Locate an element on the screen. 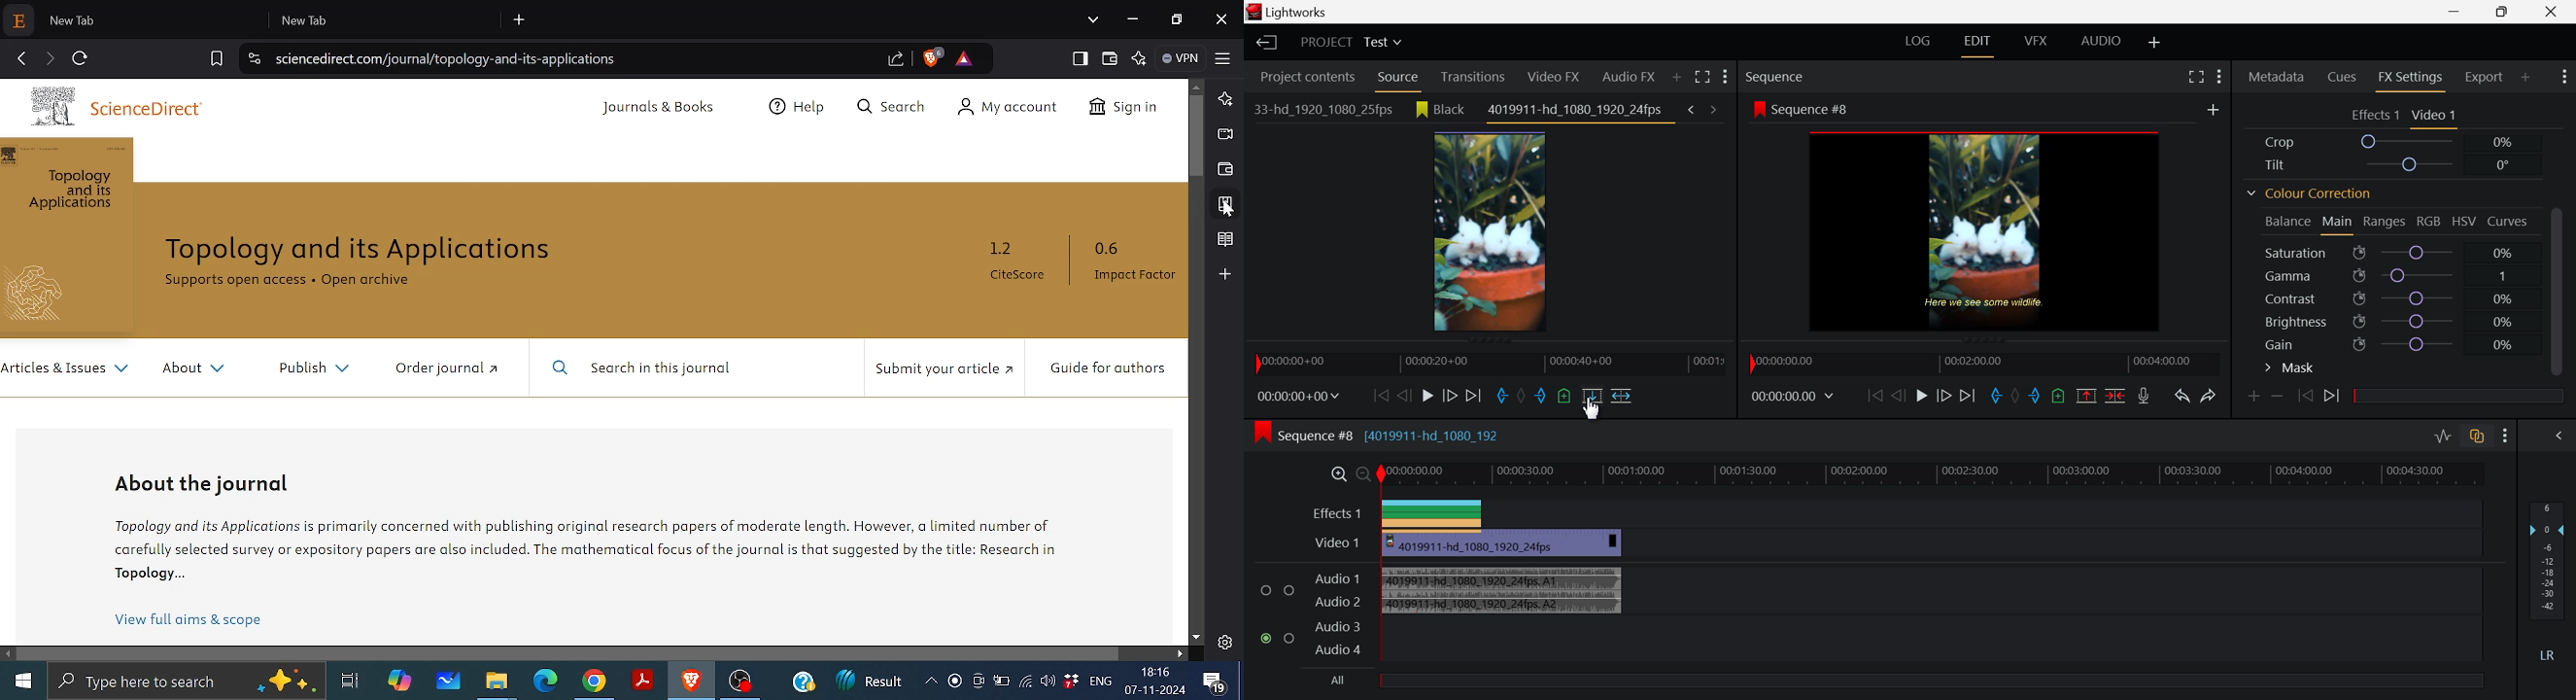  Mask is located at coordinates (2292, 368).